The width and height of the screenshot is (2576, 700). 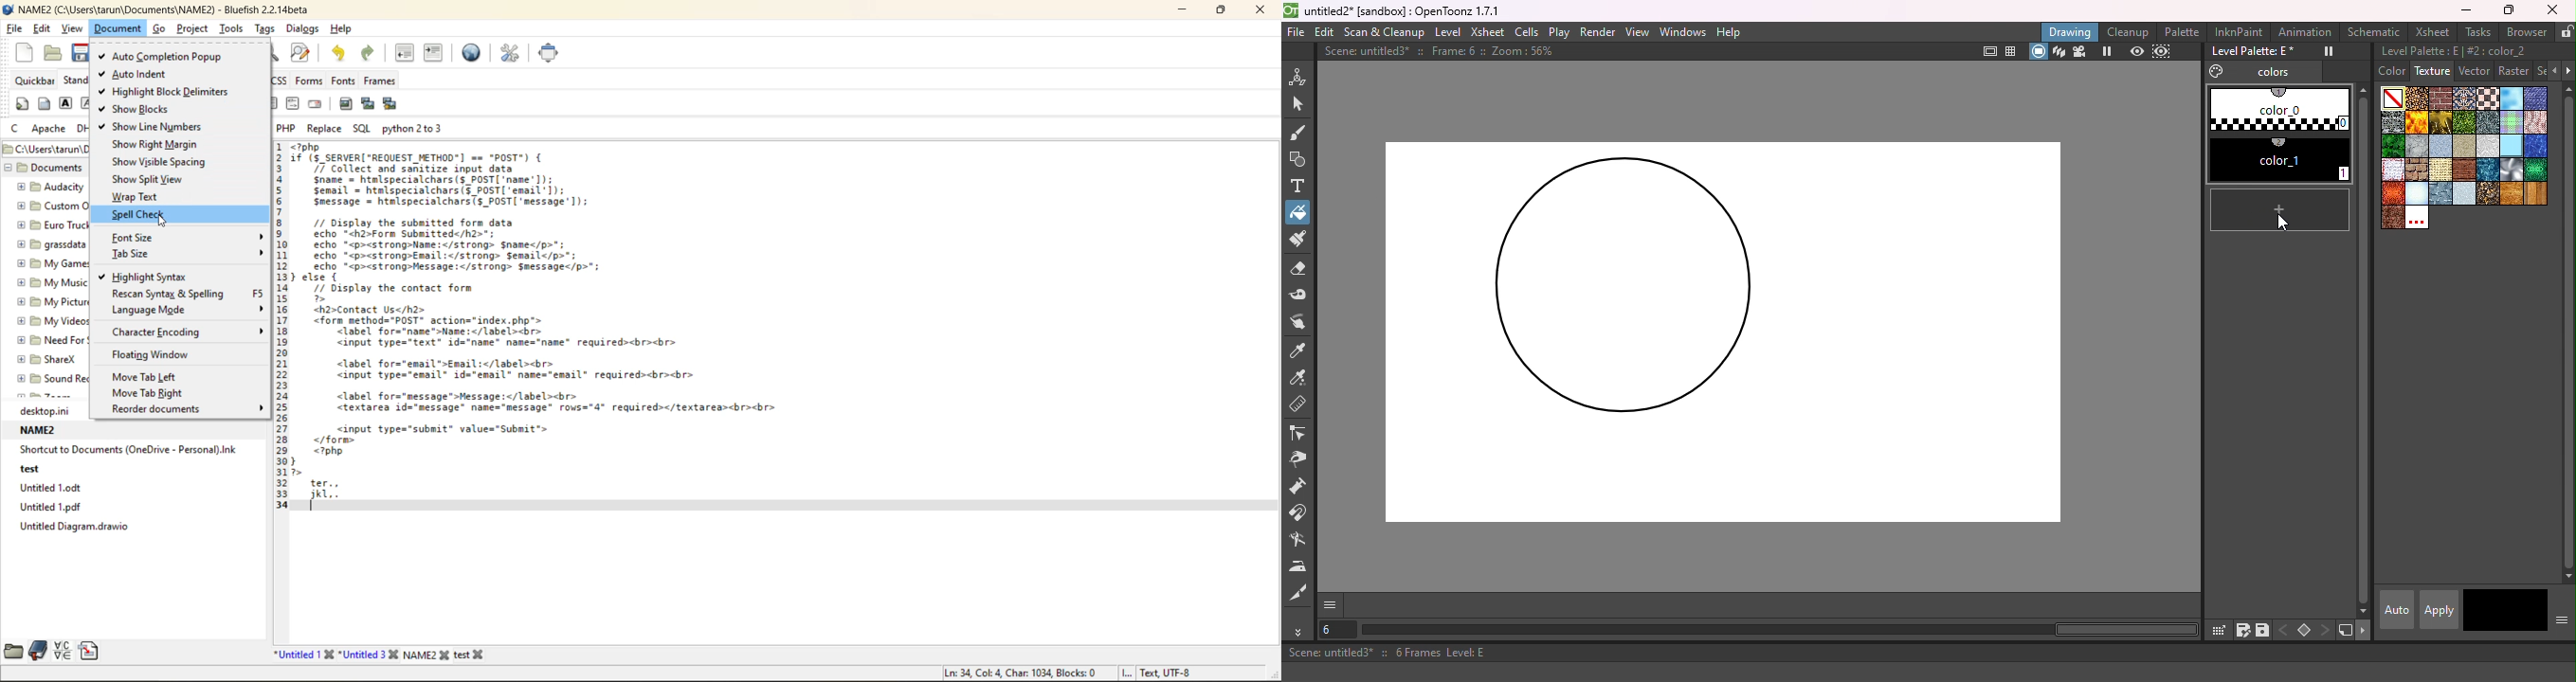 I want to click on new, so click(x=27, y=51).